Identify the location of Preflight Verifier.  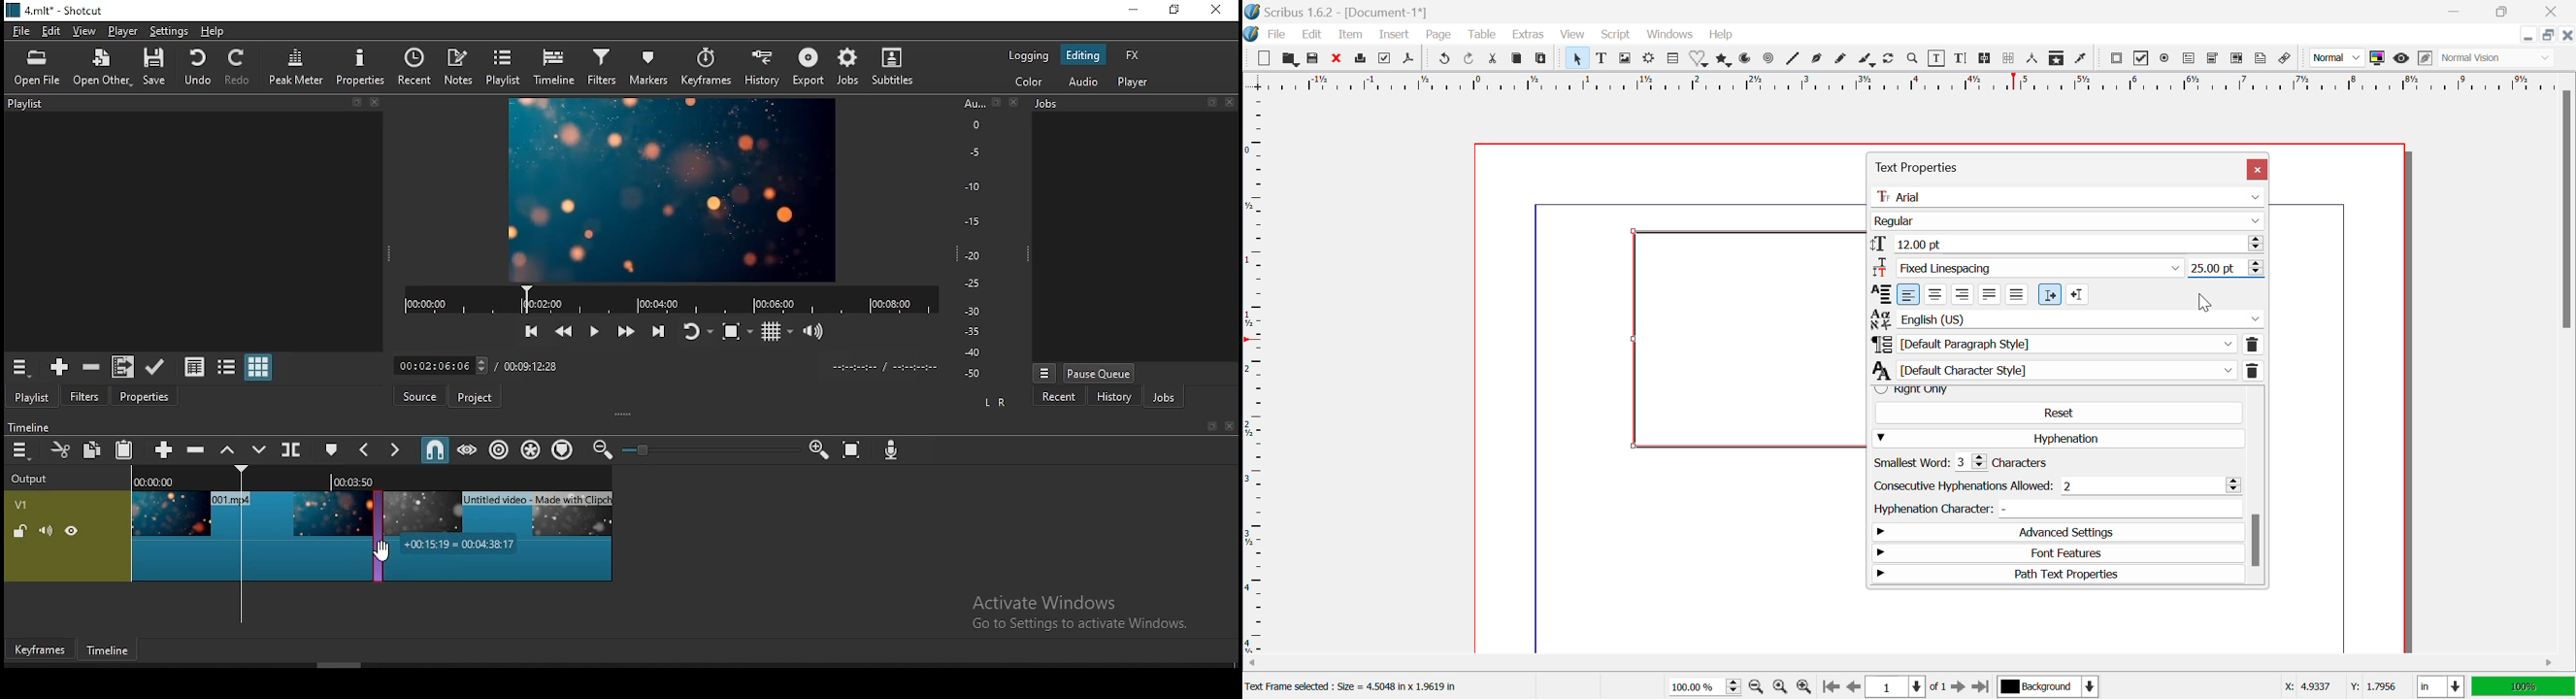
(1385, 60).